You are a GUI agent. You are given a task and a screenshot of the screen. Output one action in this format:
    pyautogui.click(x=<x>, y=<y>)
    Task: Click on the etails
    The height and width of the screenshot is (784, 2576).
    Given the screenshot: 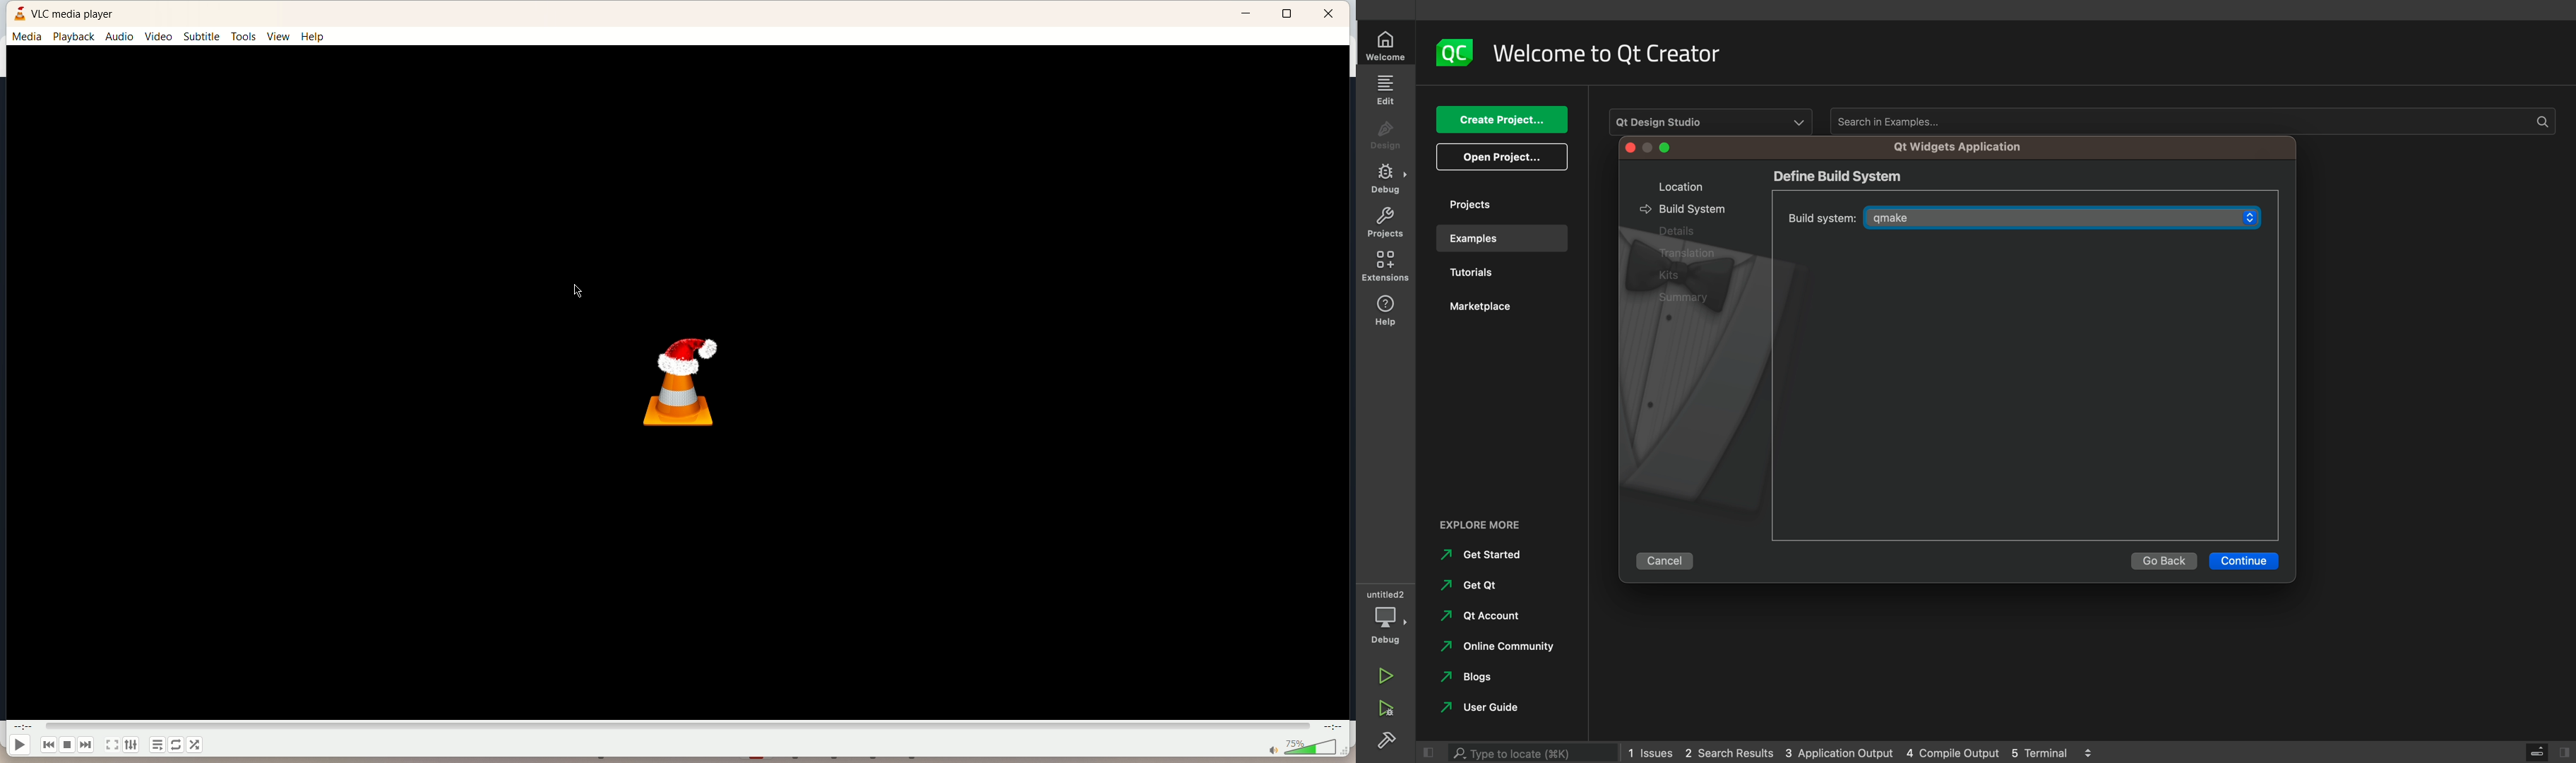 What is the action you would take?
    pyautogui.click(x=1673, y=231)
    